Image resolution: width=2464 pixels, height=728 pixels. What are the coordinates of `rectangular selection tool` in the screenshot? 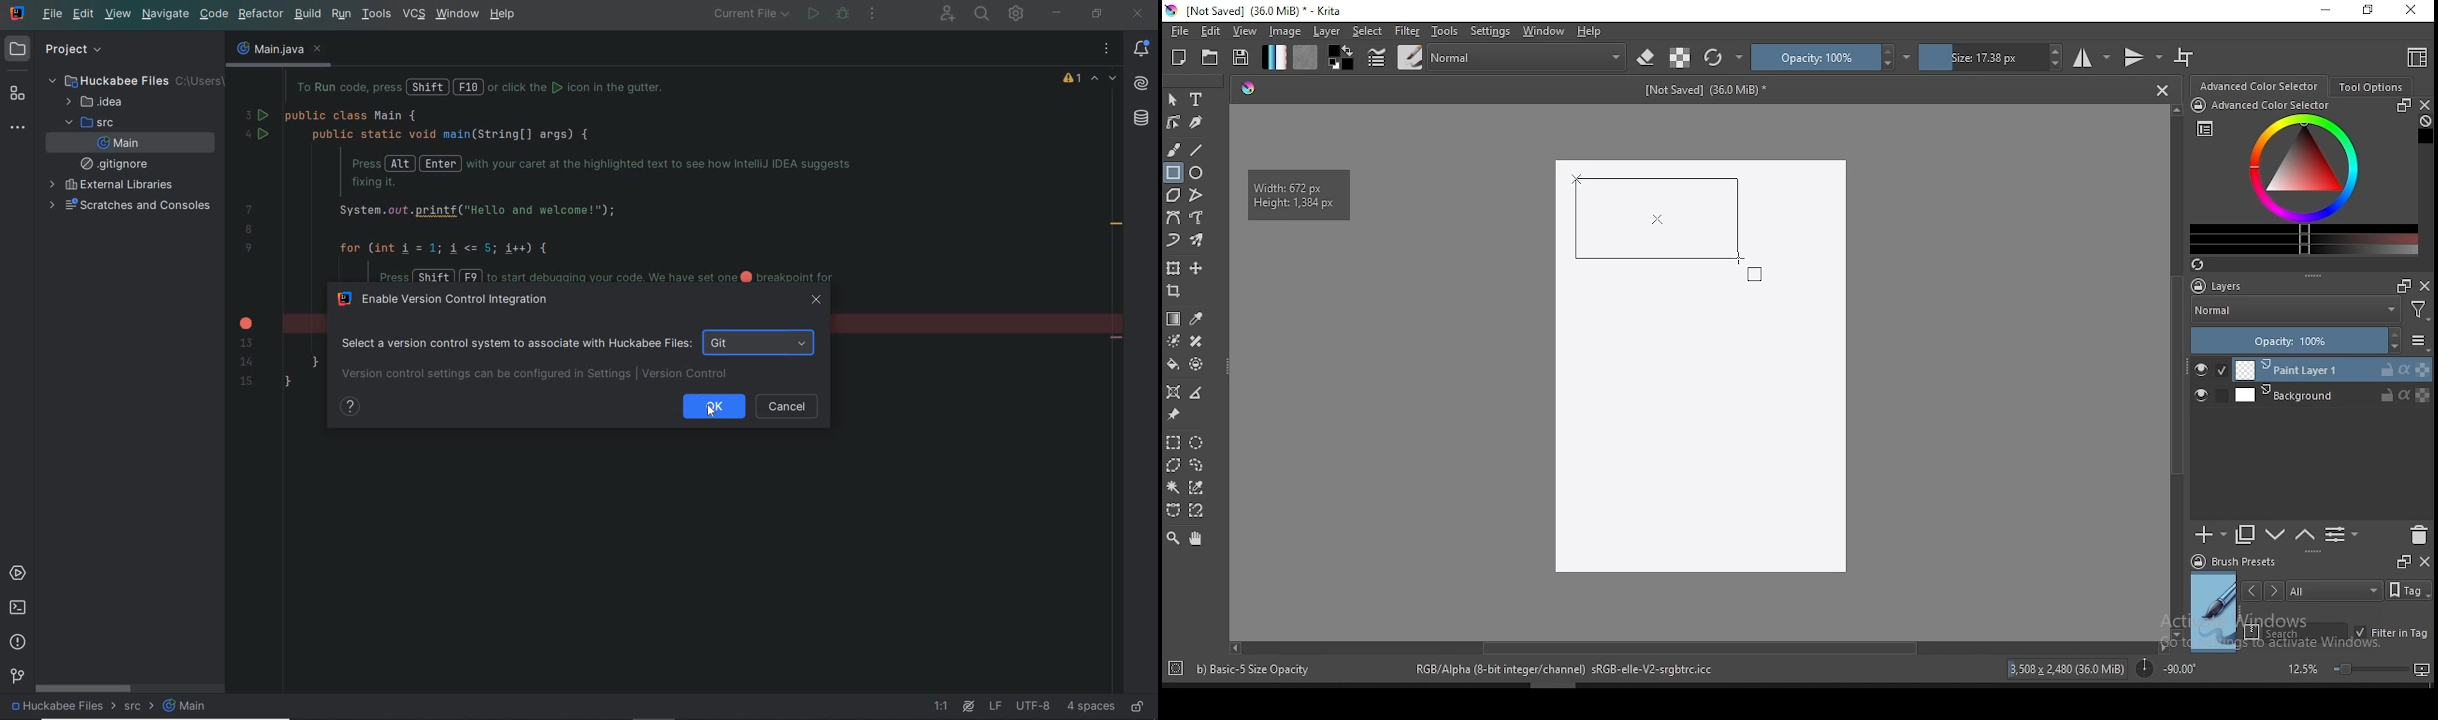 It's located at (1172, 442).